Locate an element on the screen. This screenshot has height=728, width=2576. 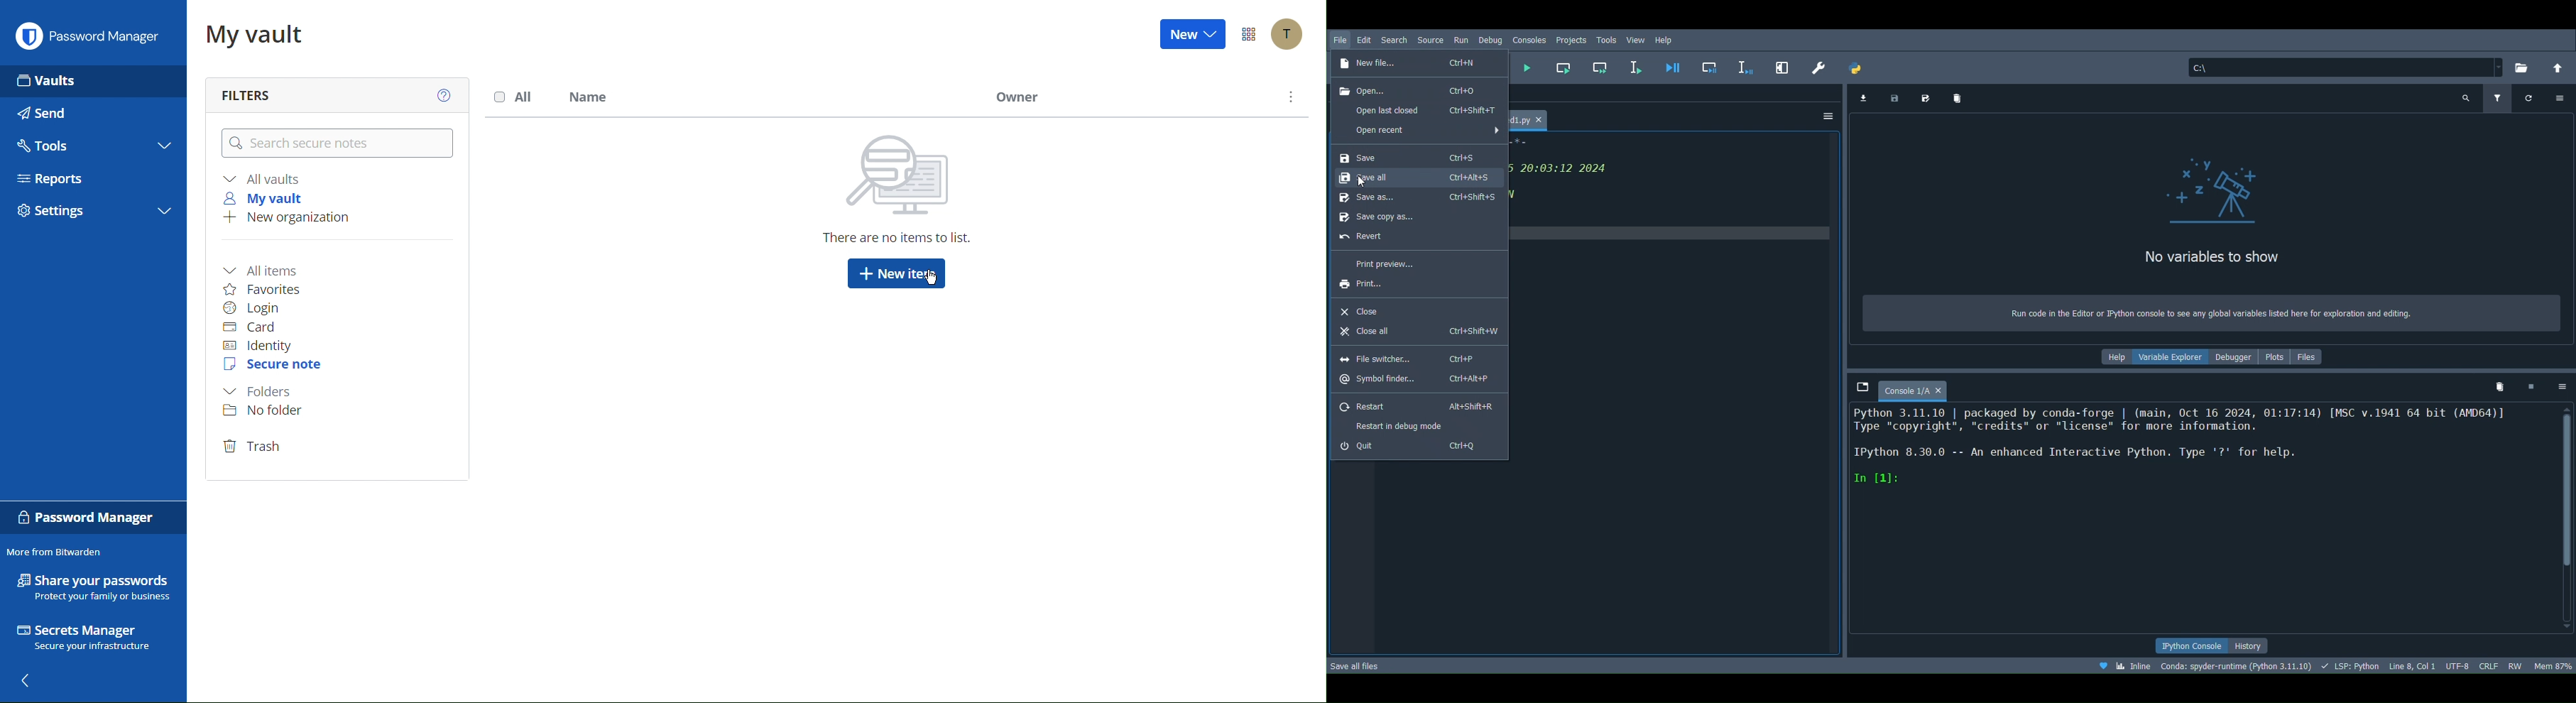
Console 1/A is located at coordinates (1917, 388).